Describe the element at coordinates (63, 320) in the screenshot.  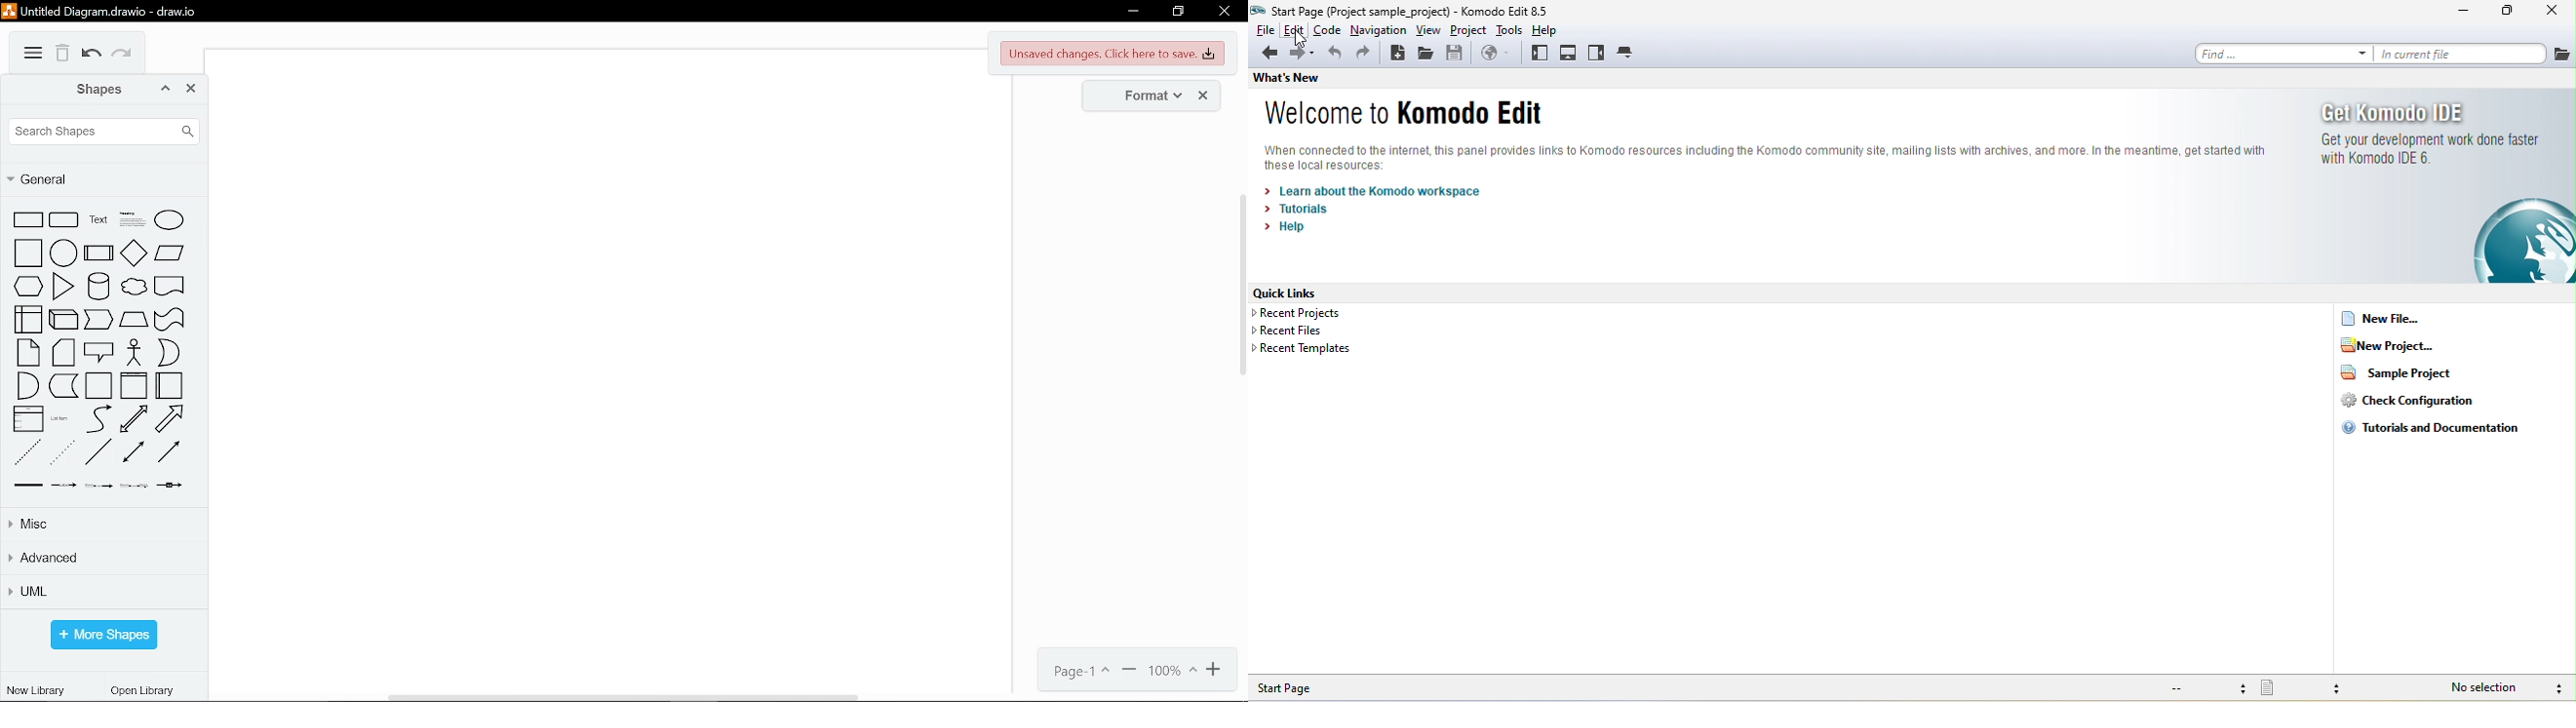
I see `cube` at that location.